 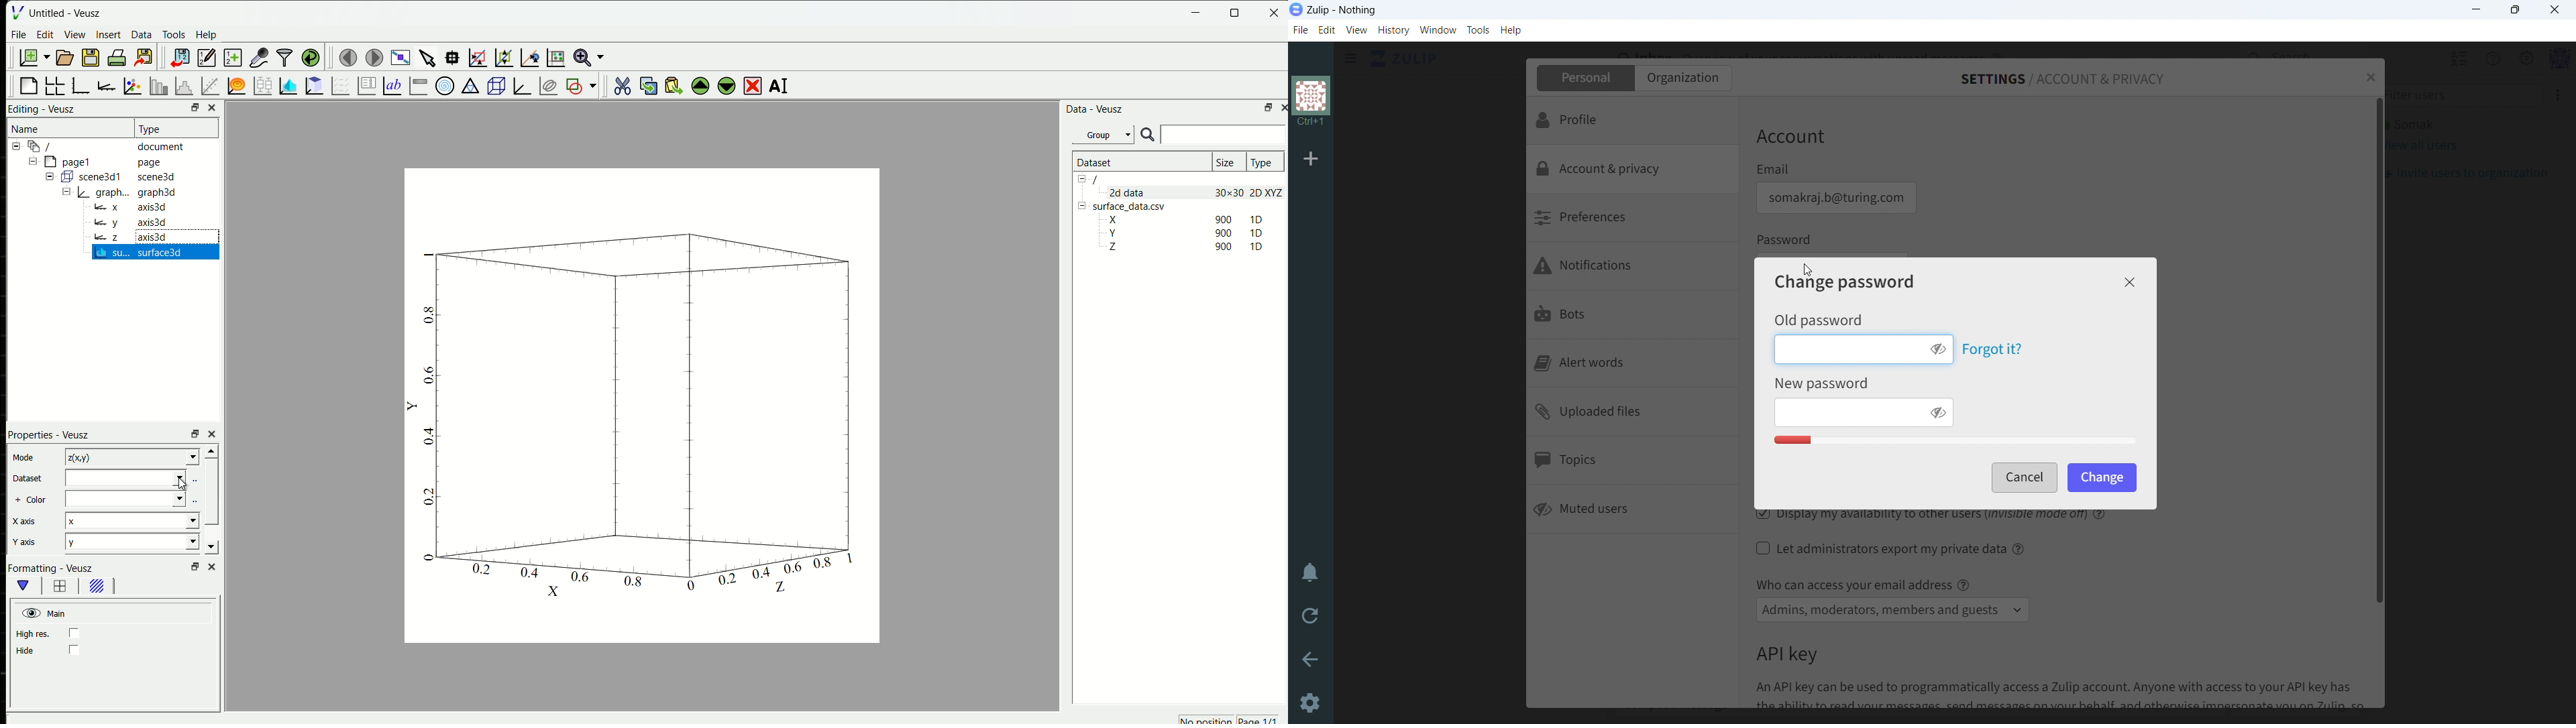 I want to click on Old password, so click(x=1818, y=320).